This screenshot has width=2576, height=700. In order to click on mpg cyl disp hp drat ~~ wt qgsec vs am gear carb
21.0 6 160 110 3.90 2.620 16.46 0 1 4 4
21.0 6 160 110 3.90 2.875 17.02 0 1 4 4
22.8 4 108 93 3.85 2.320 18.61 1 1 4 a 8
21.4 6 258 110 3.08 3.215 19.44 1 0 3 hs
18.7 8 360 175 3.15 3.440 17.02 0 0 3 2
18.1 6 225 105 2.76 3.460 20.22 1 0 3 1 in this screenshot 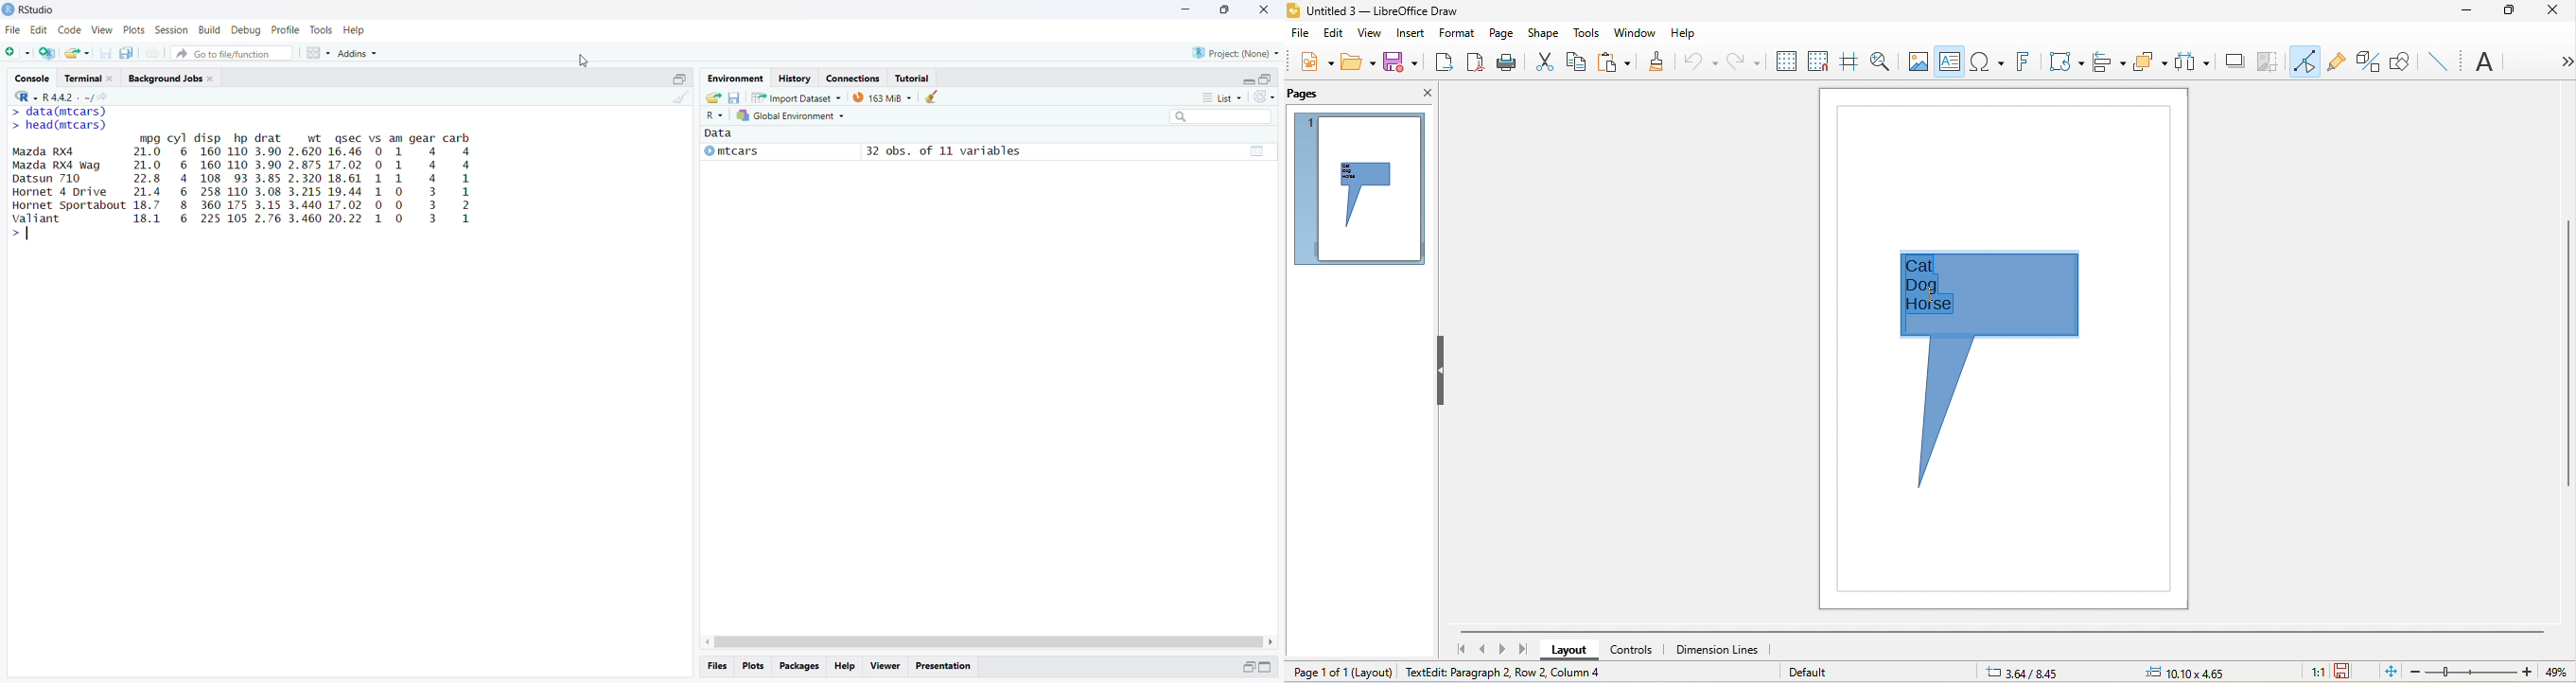, I will do `click(304, 181)`.